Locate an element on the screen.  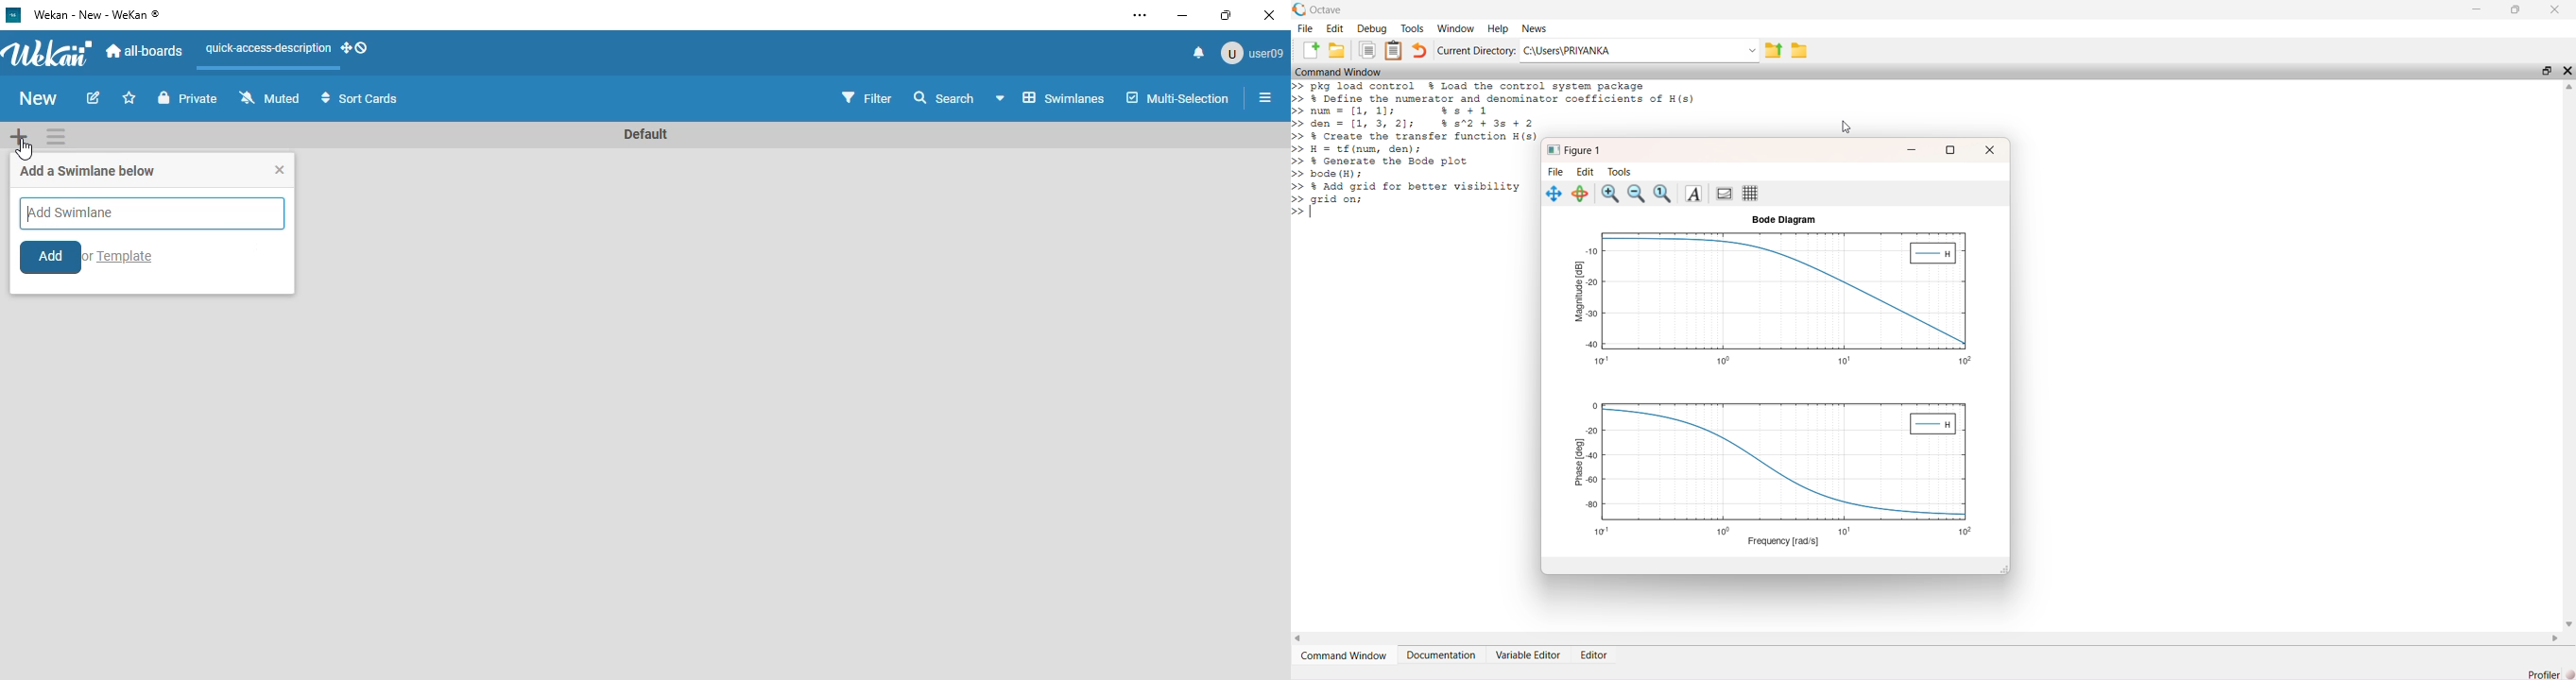
Window is located at coordinates (1455, 28).